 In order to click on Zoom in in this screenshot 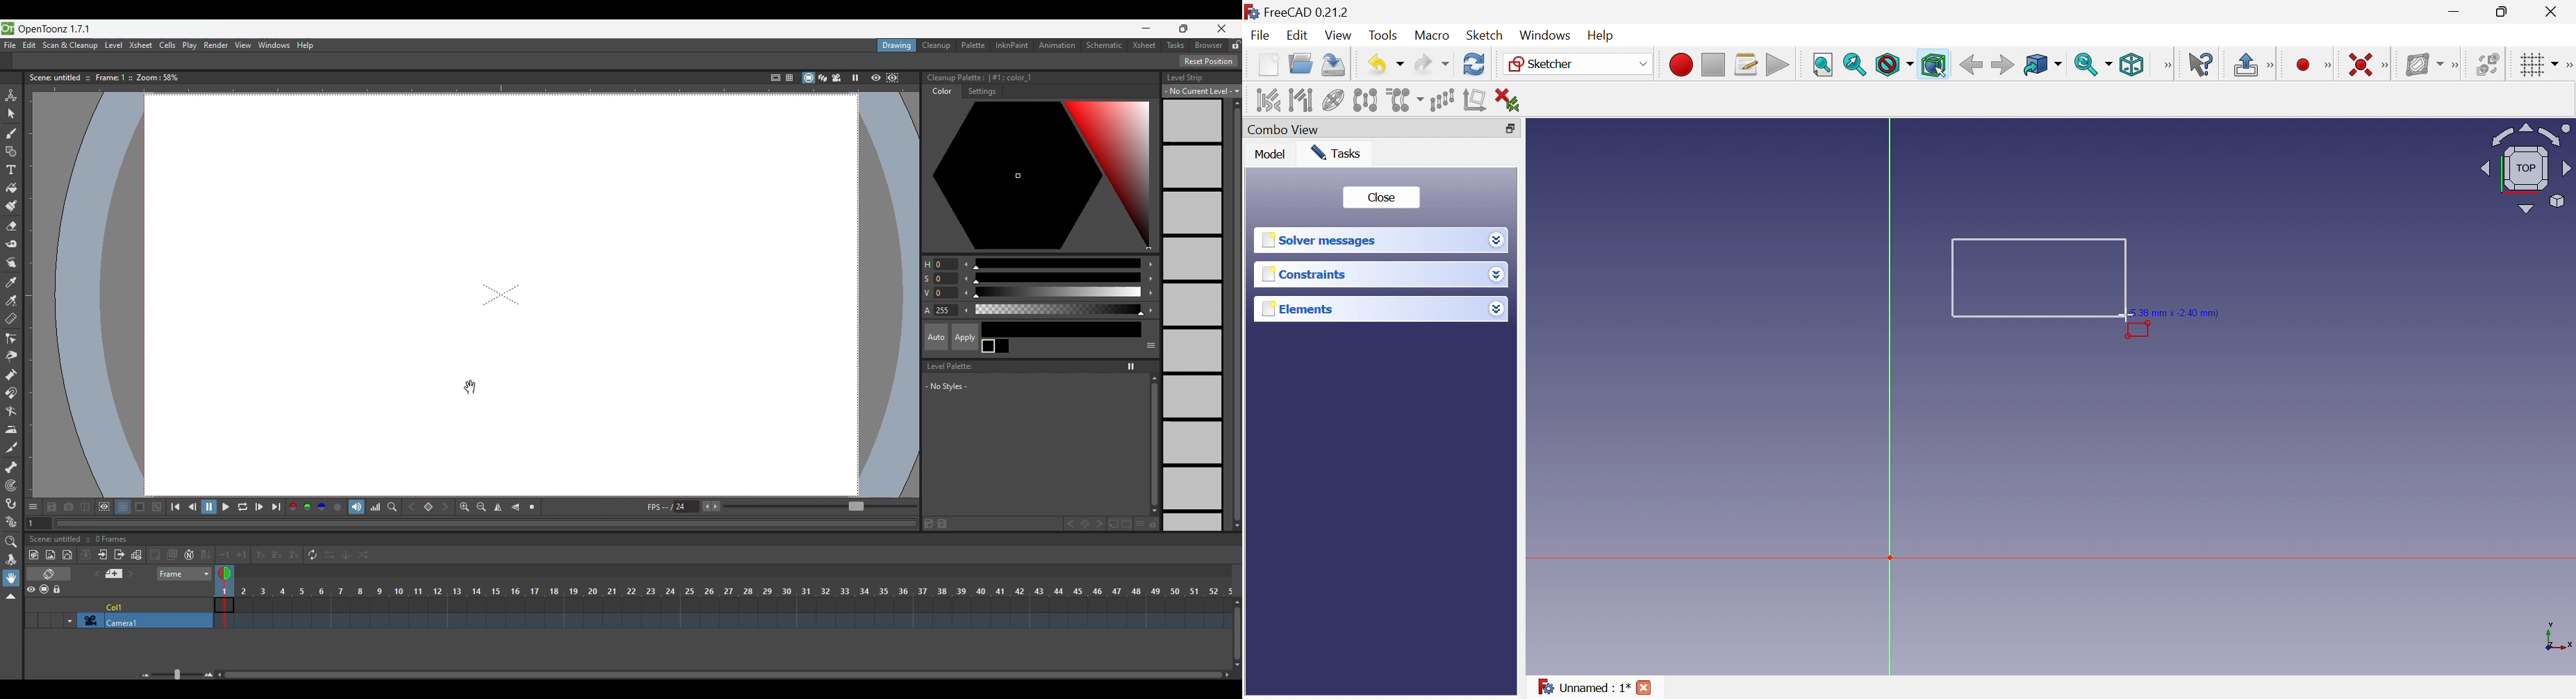, I will do `click(465, 507)`.